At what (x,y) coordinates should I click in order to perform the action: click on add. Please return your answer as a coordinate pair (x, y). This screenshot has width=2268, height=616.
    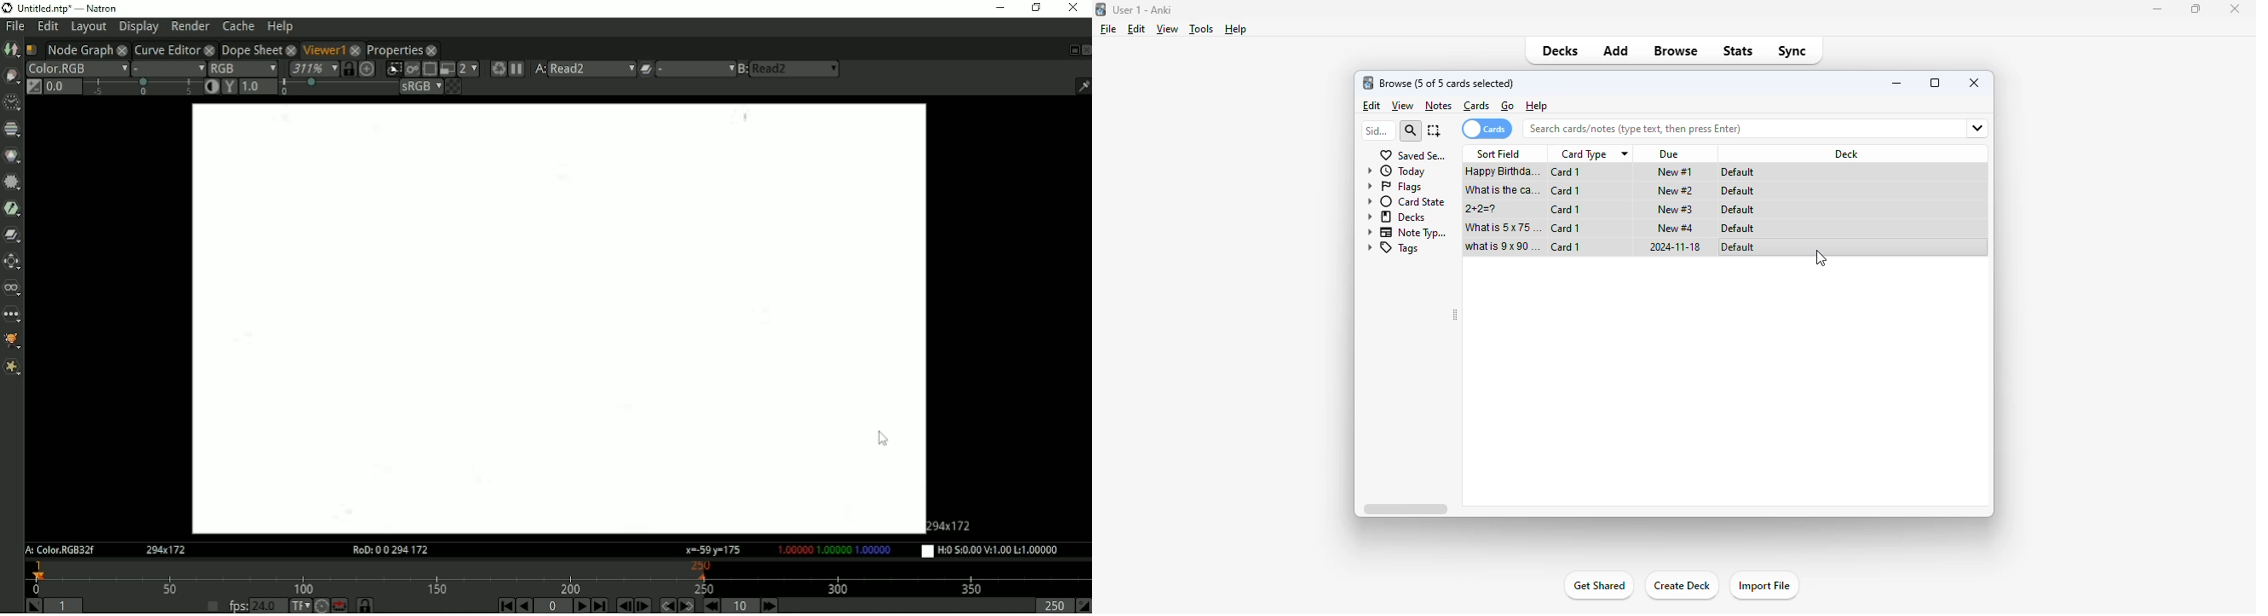
    Looking at the image, I should click on (1617, 51).